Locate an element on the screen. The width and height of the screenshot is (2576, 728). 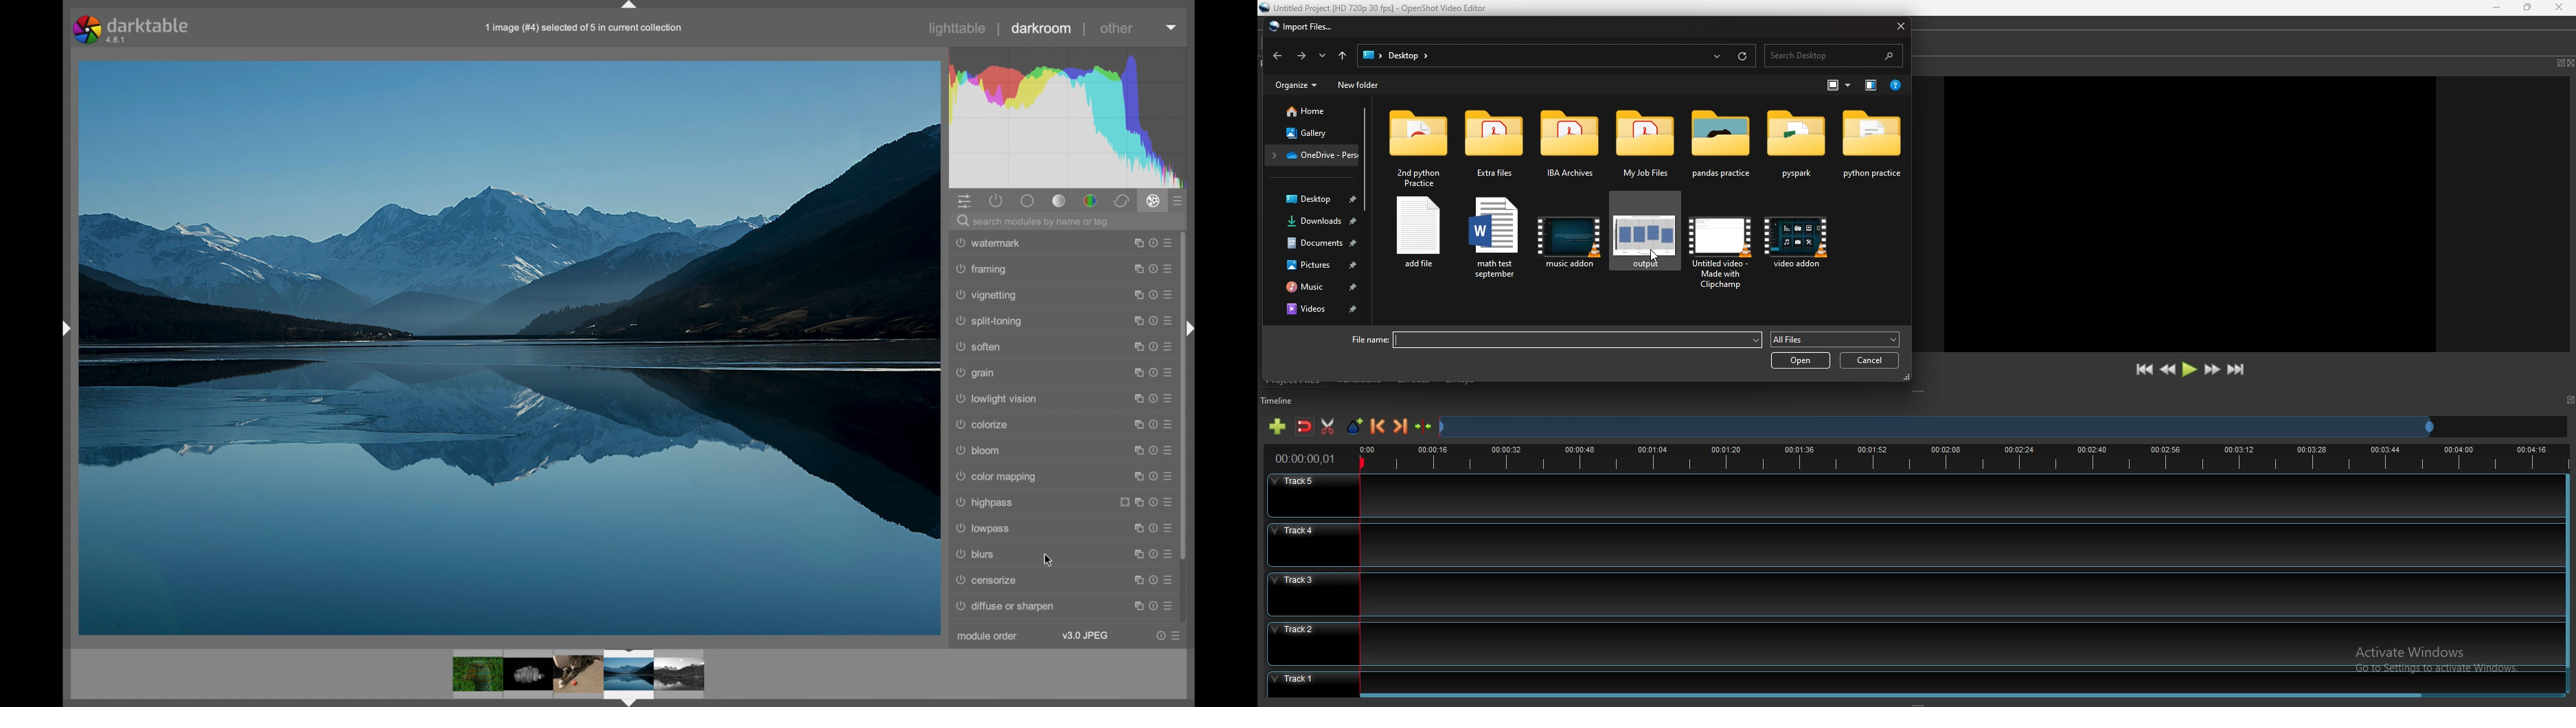
presets is located at coordinates (1179, 200).